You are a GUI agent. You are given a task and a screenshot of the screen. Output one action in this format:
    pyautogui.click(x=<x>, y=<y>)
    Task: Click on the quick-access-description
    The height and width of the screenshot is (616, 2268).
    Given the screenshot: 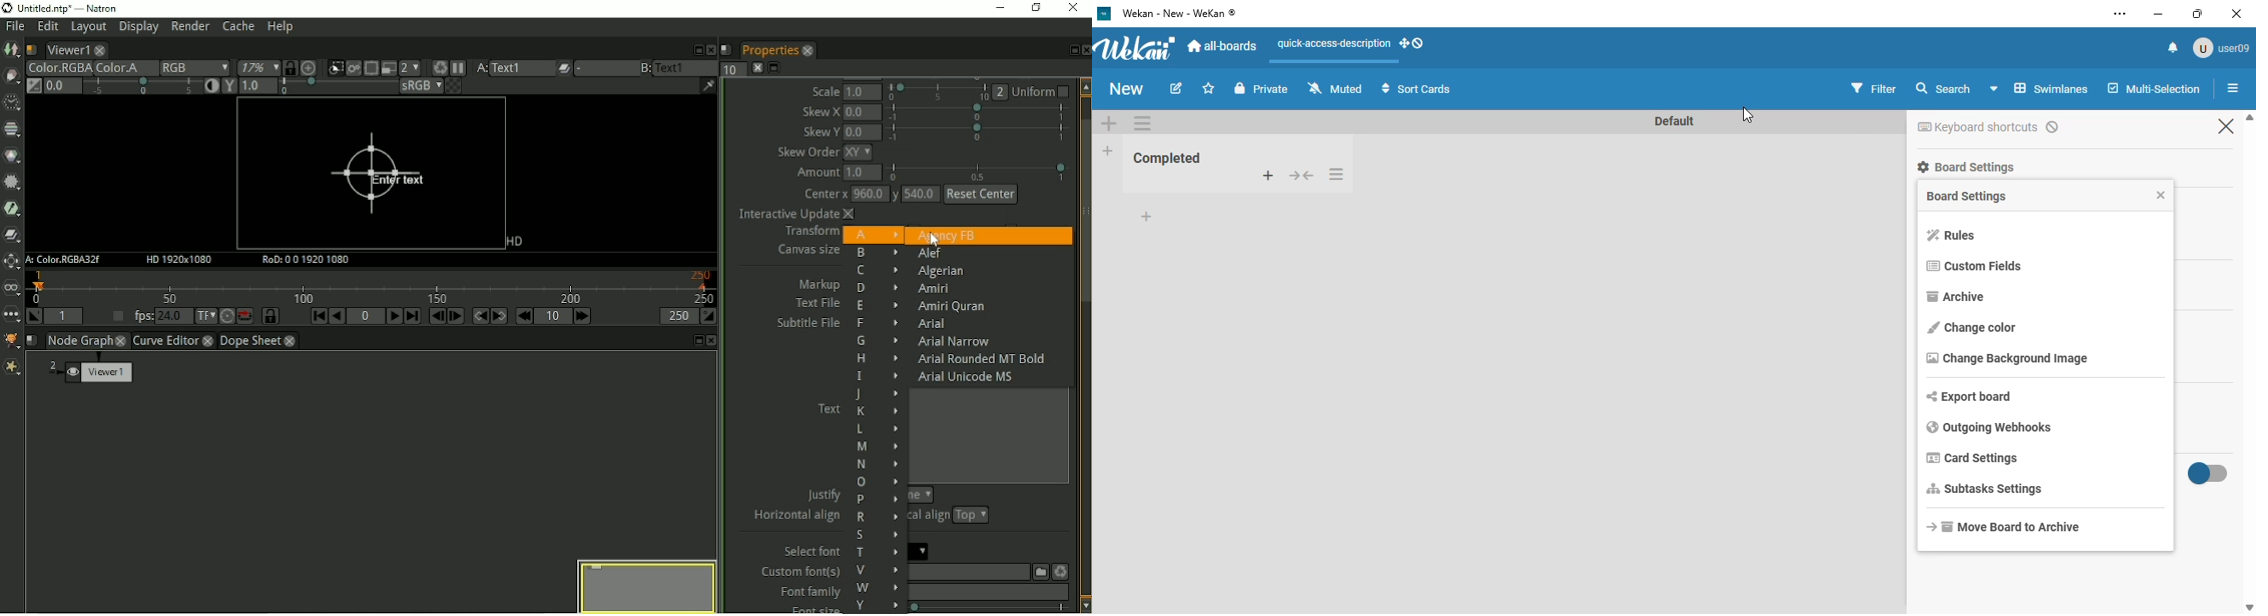 What is the action you would take?
    pyautogui.click(x=1333, y=43)
    